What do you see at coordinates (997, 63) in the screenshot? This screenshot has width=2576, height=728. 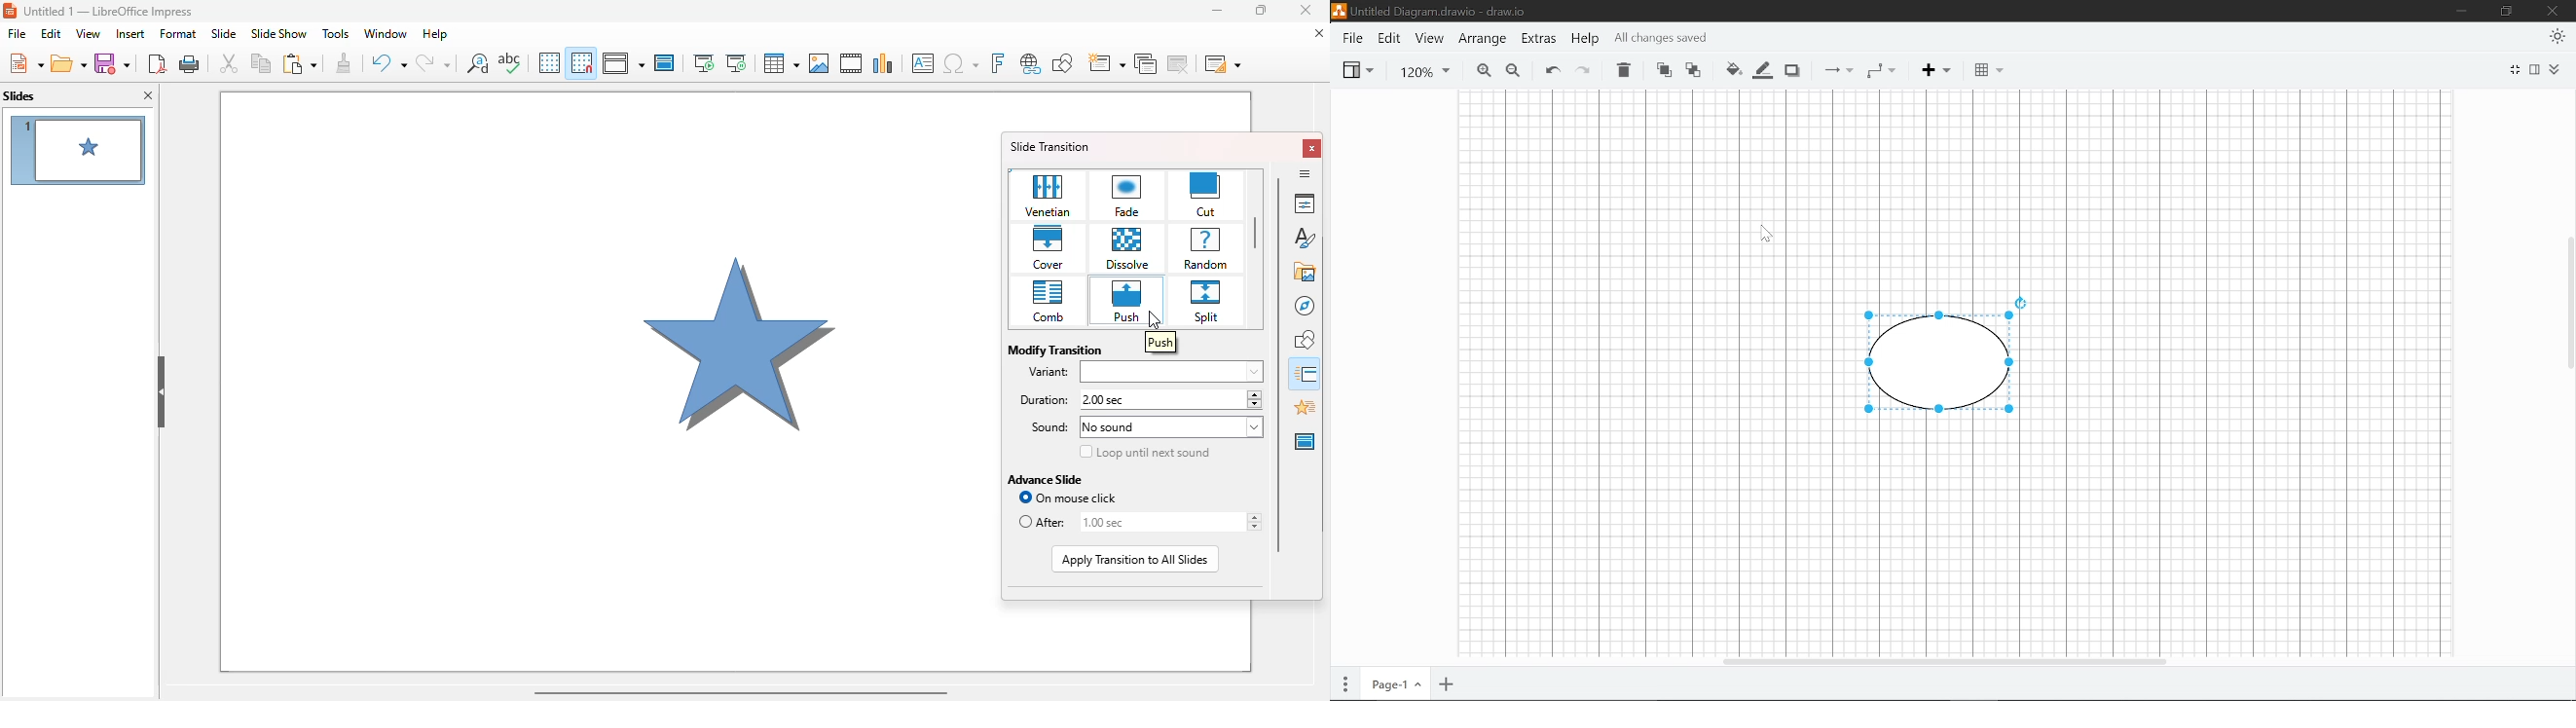 I see `insert fontwork text` at bounding box center [997, 63].